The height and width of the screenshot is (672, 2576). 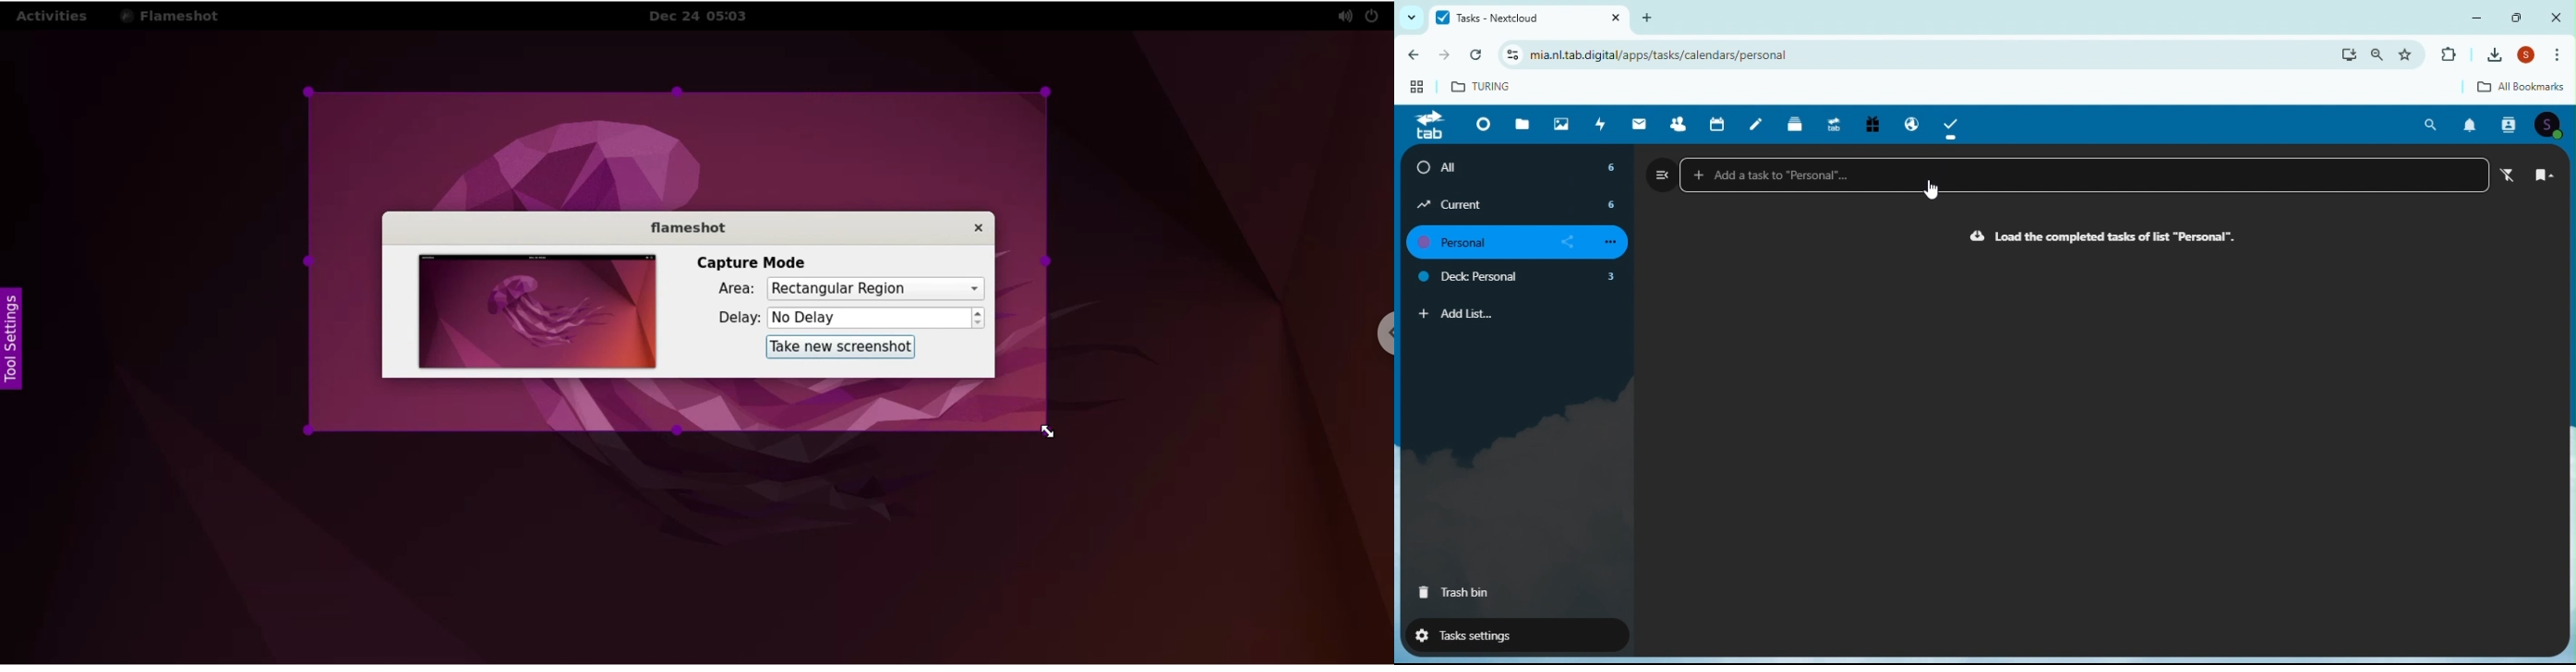 What do you see at coordinates (1655, 55) in the screenshot?
I see `mia.ni.tab.digital/apps/tasks/calendars/personal` at bounding box center [1655, 55].